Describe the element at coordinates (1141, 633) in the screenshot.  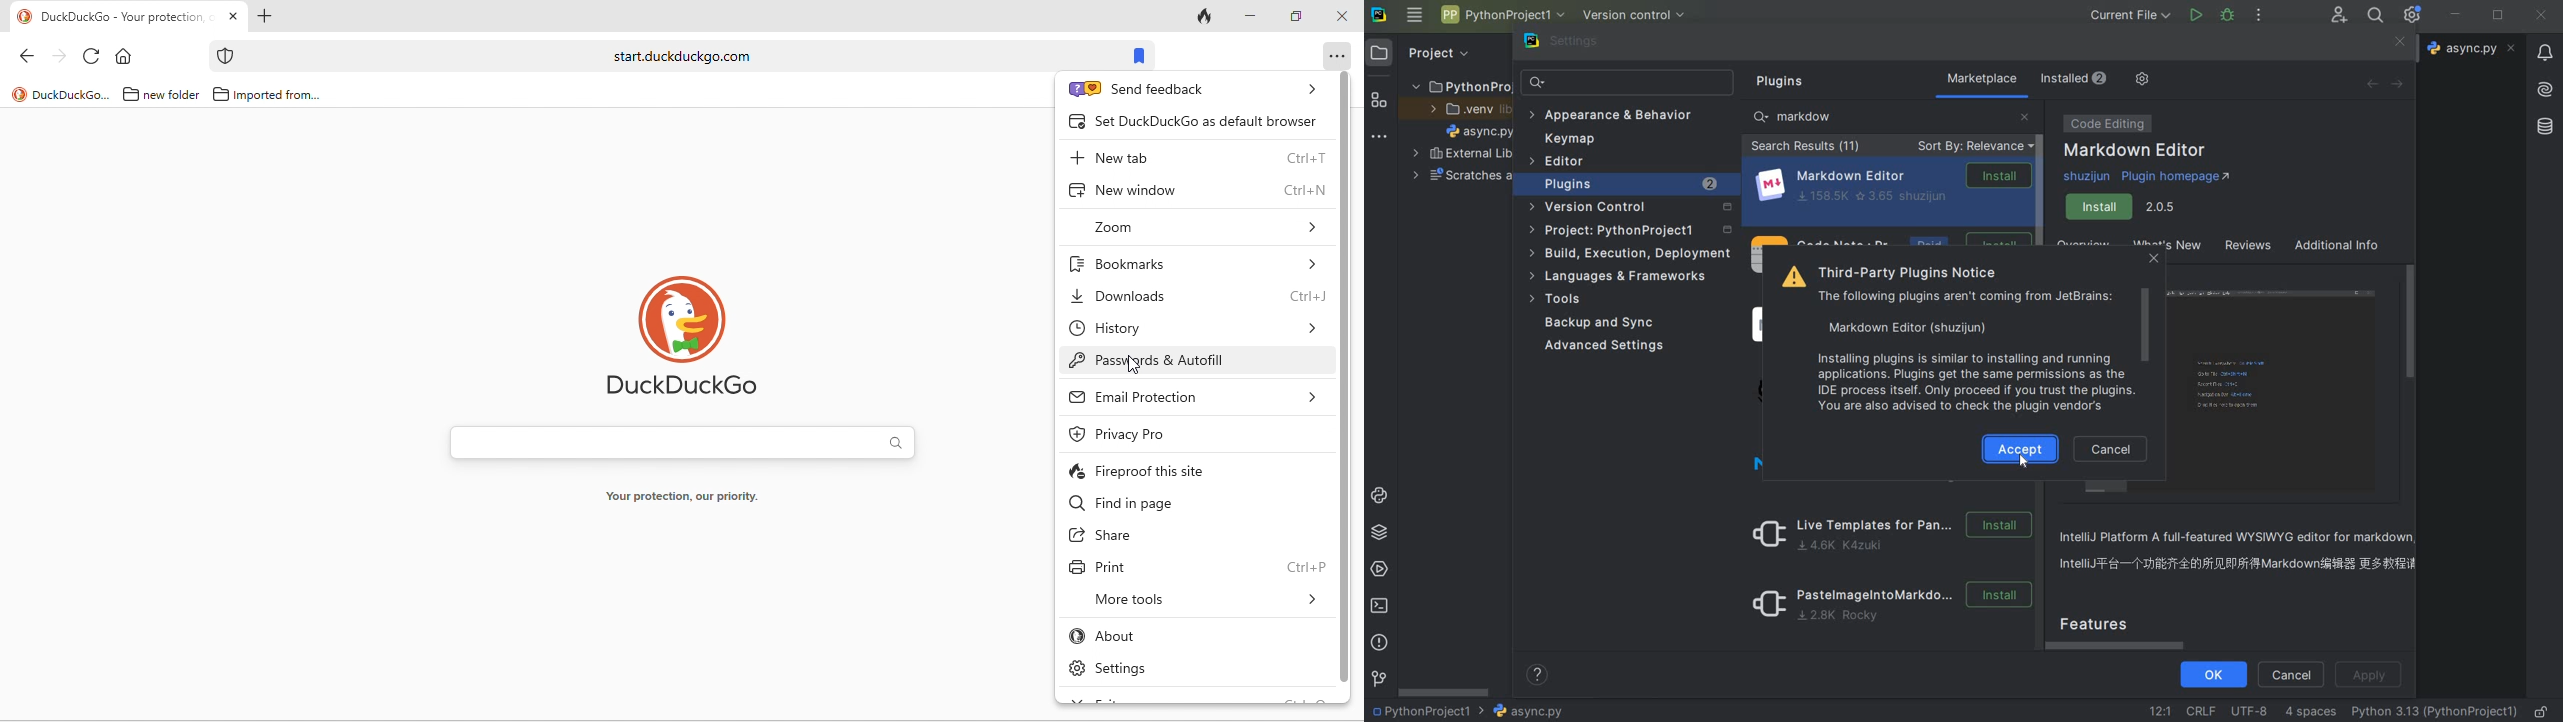
I see `about` at that location.